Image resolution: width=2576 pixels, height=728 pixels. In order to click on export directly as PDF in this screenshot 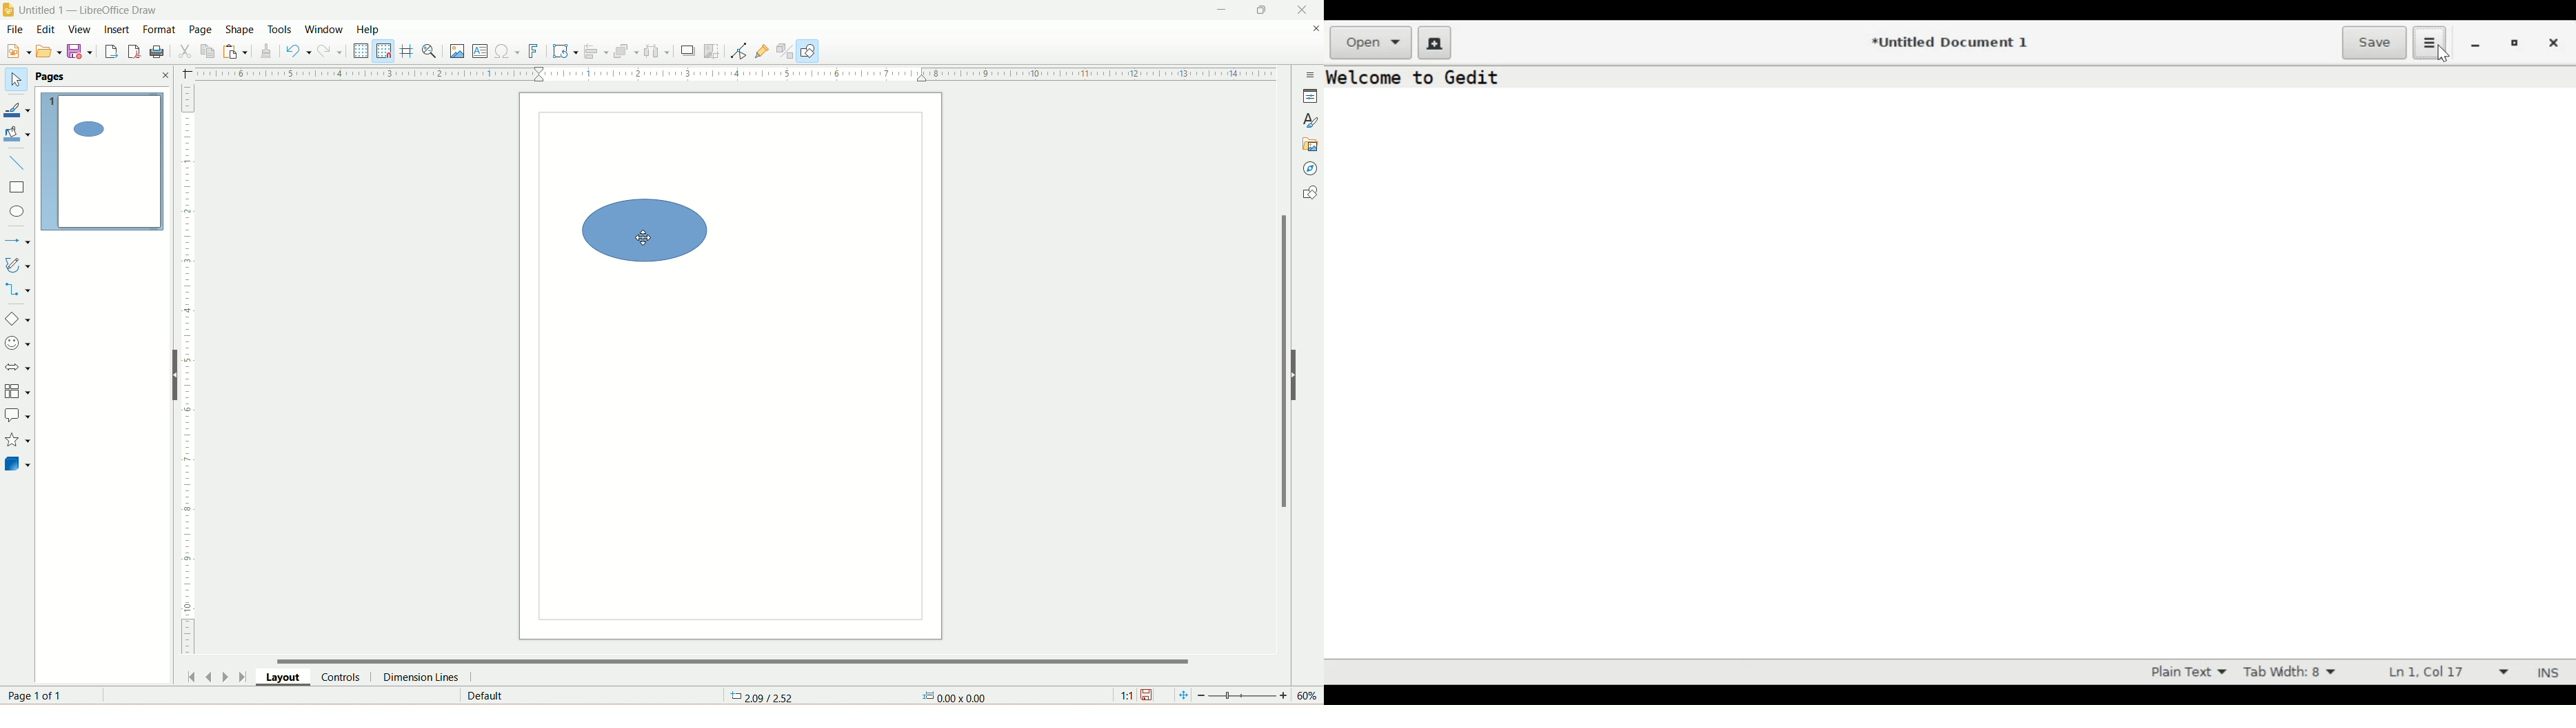, I will do `click(135, 51)`.